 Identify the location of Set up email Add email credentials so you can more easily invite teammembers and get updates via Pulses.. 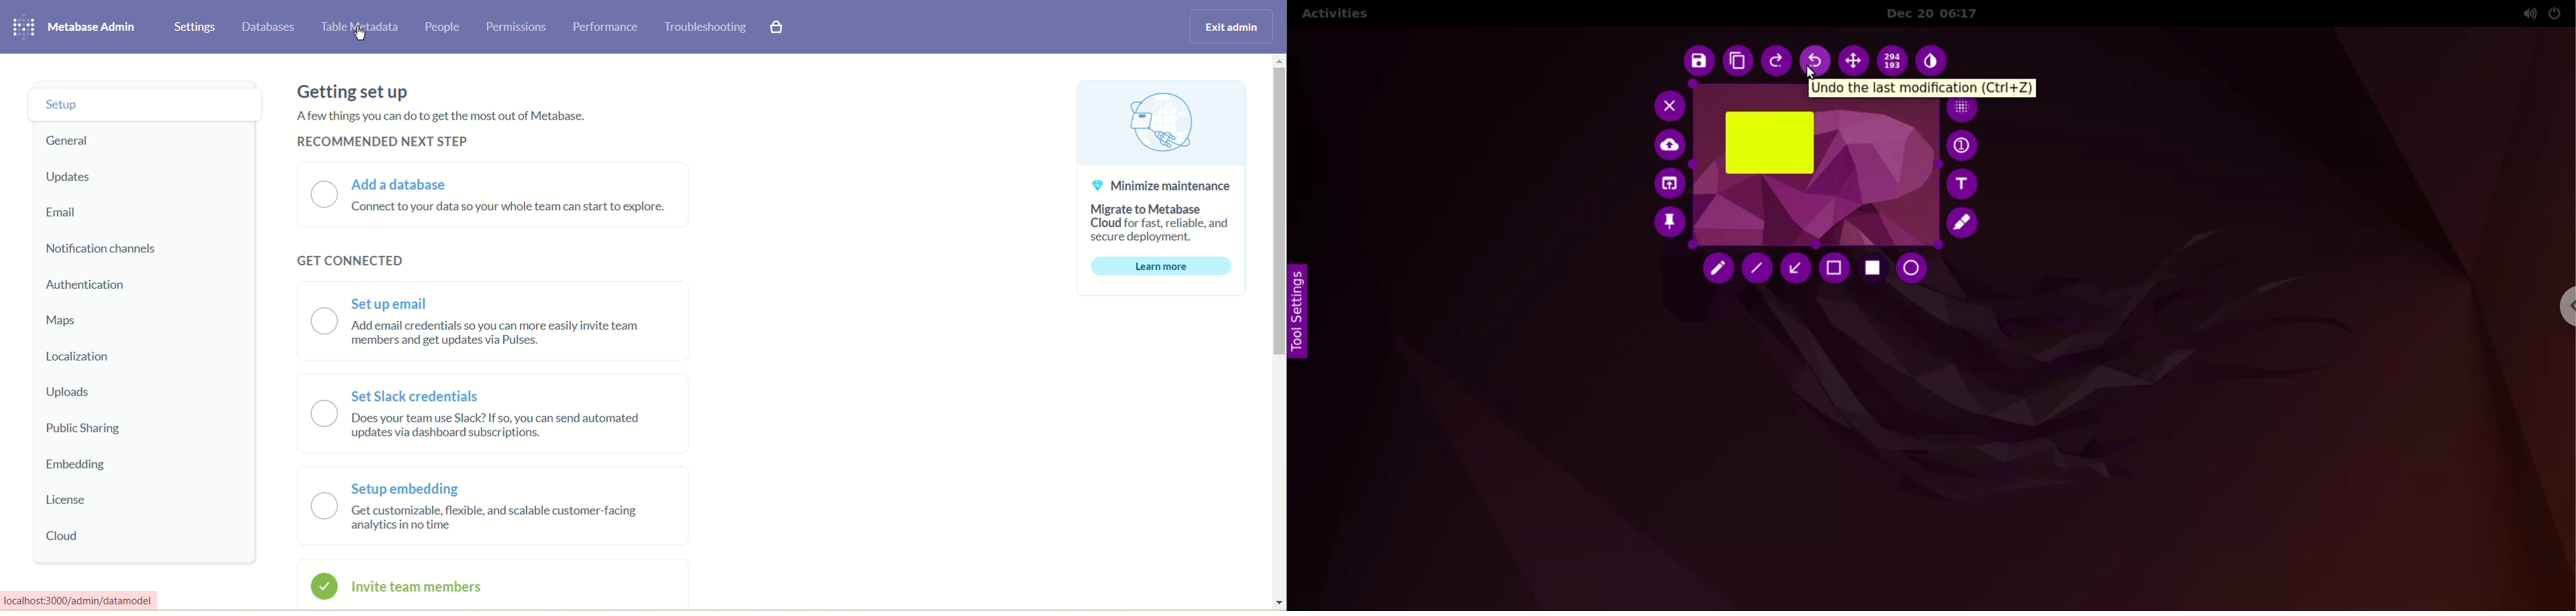
(477, 316).